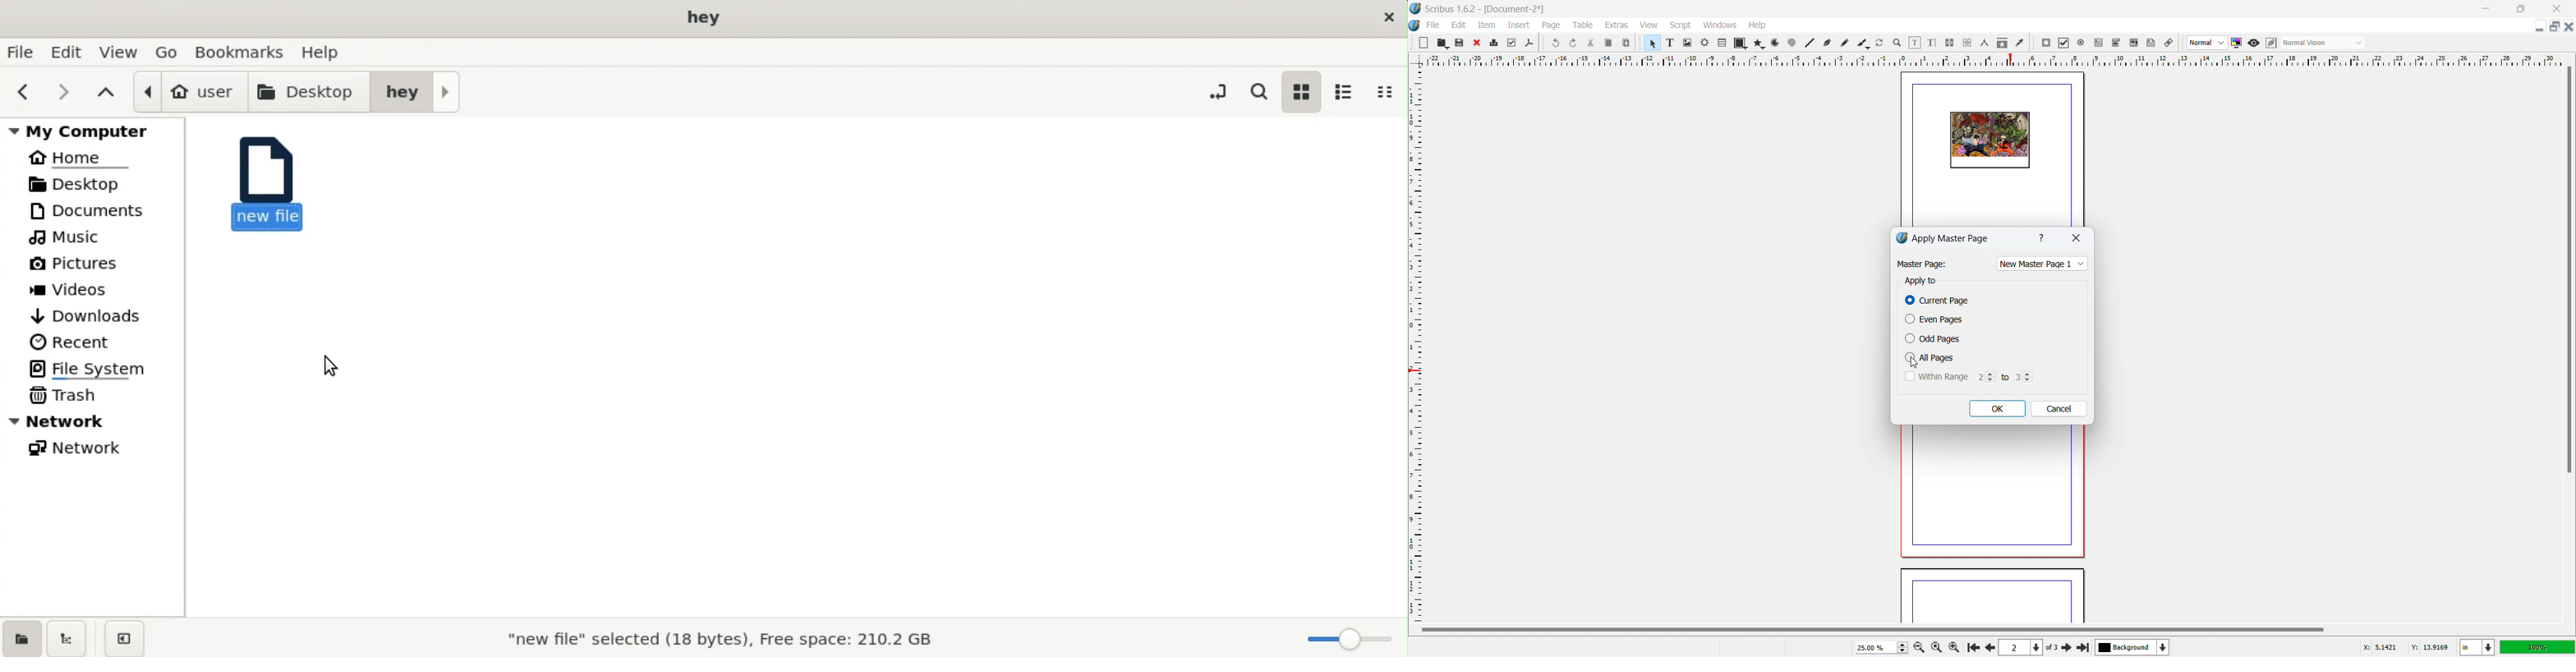  What do you see at coordinates (1935, 376) in the screenshot?
I see `within range checkbox` at bounding box center [1935, 376].